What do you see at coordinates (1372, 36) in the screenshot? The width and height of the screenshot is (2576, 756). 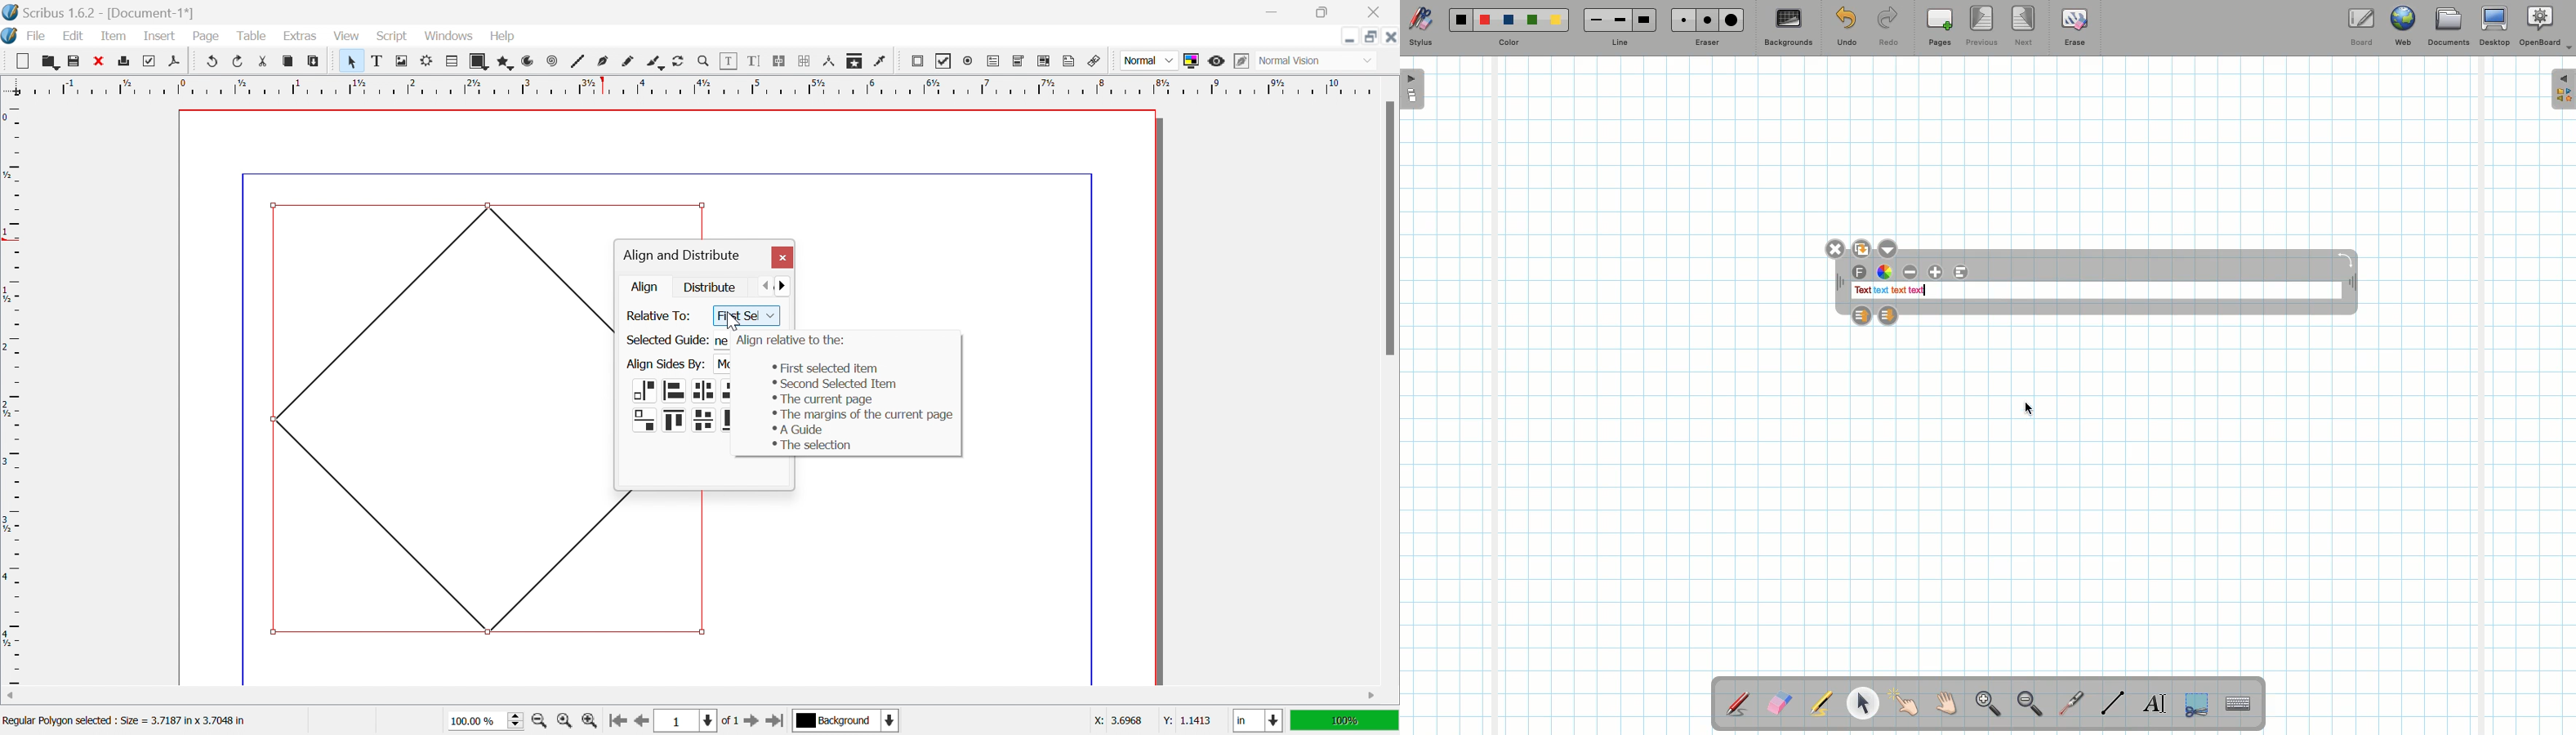 I see `Restore down` at bounding box center [1372, 36].